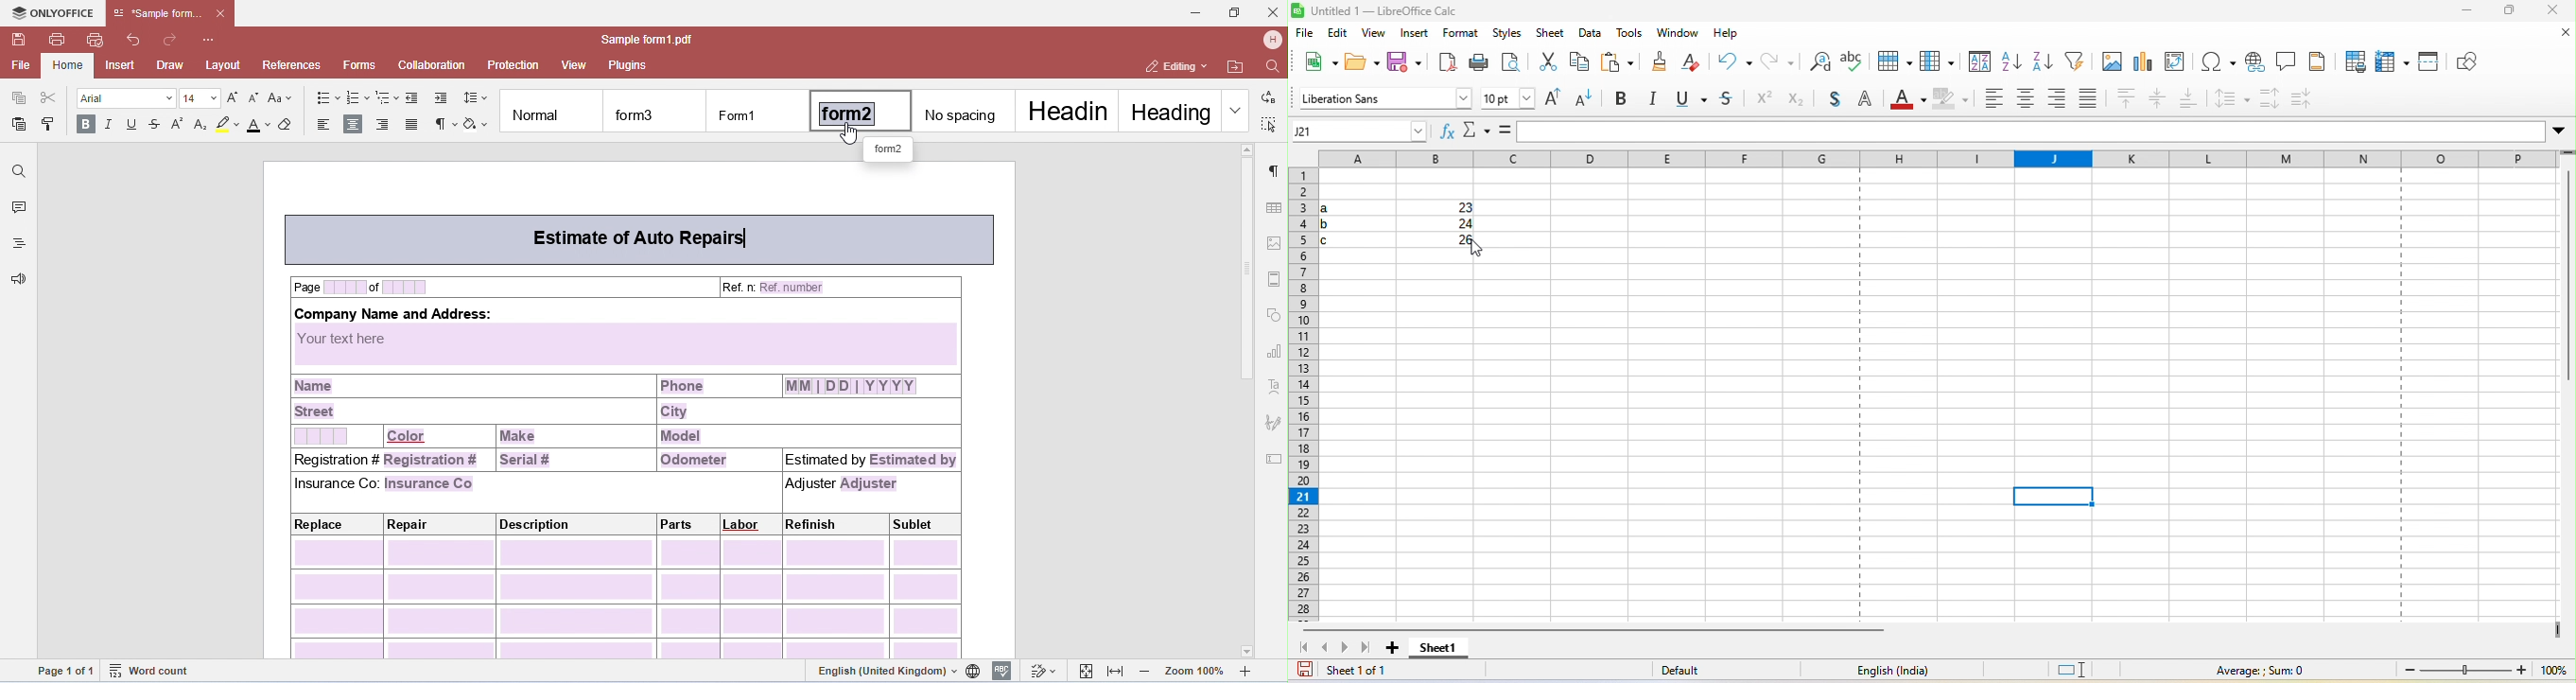  What do you see at coordinates (2256, 62) in the screenshot?
I see `hyperlink` at bounding box center [2256, 62].